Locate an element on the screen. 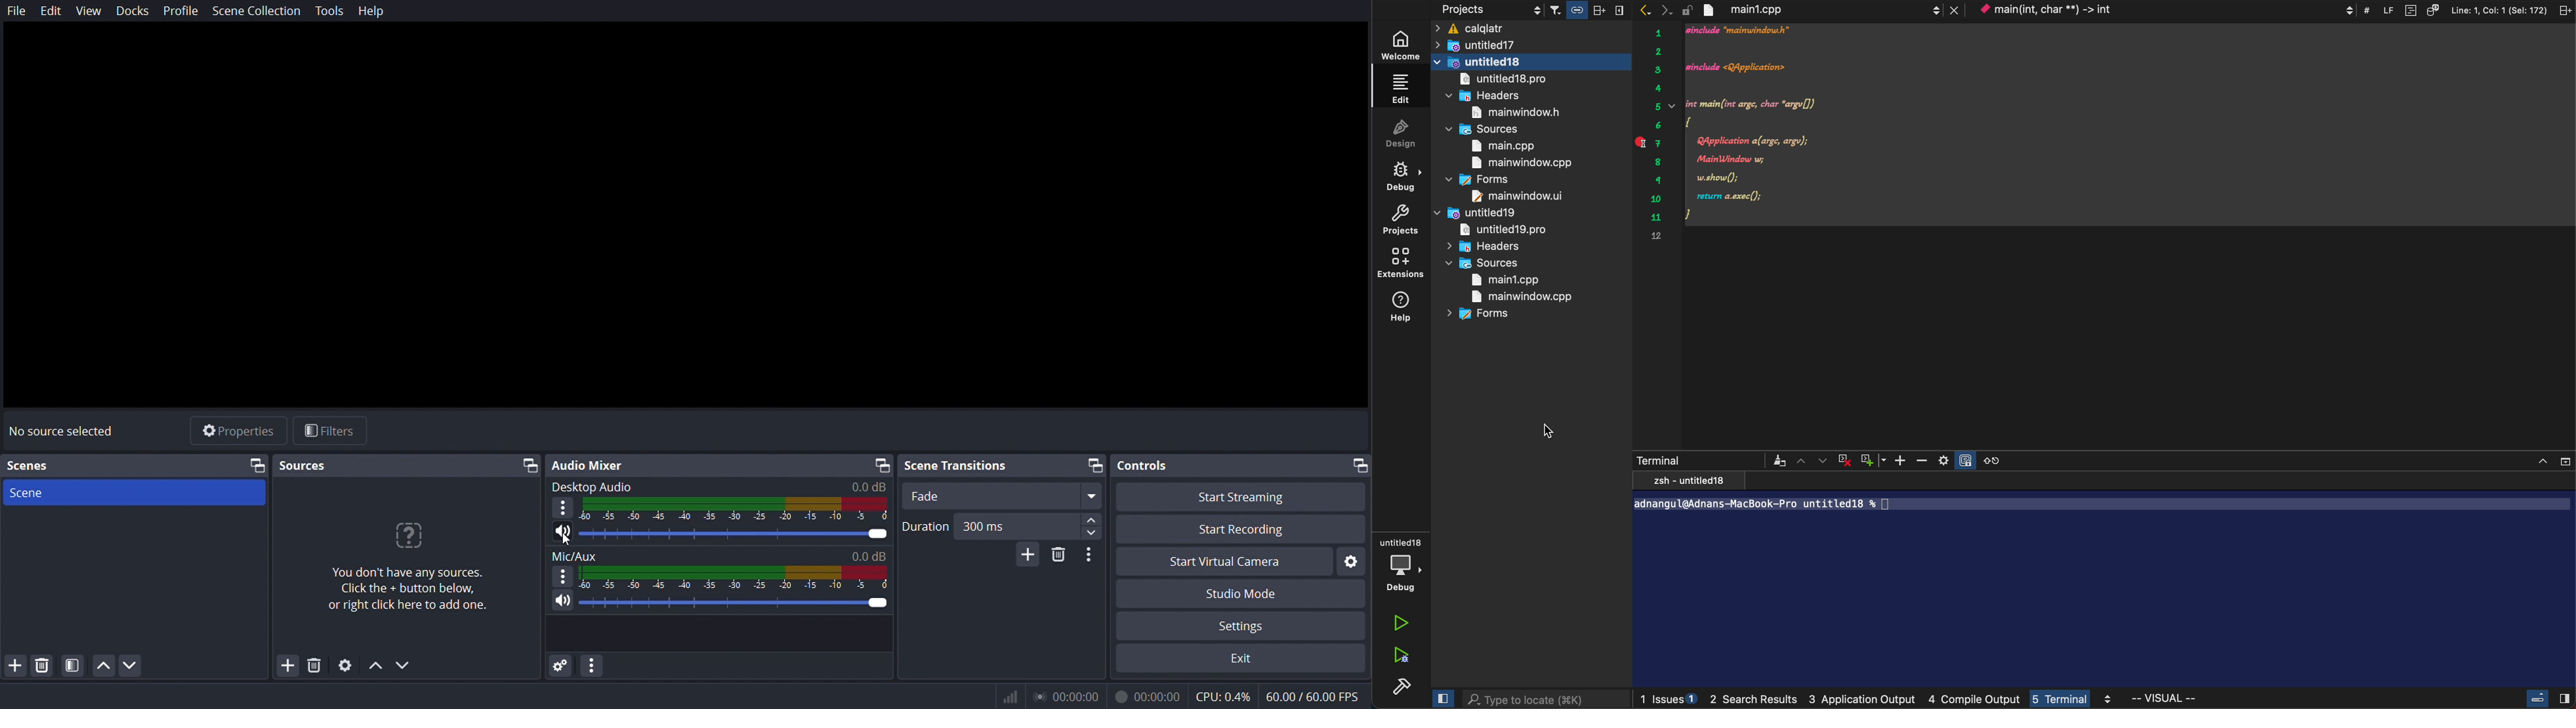  start virtual camera is located at coordinates (1352, 561).